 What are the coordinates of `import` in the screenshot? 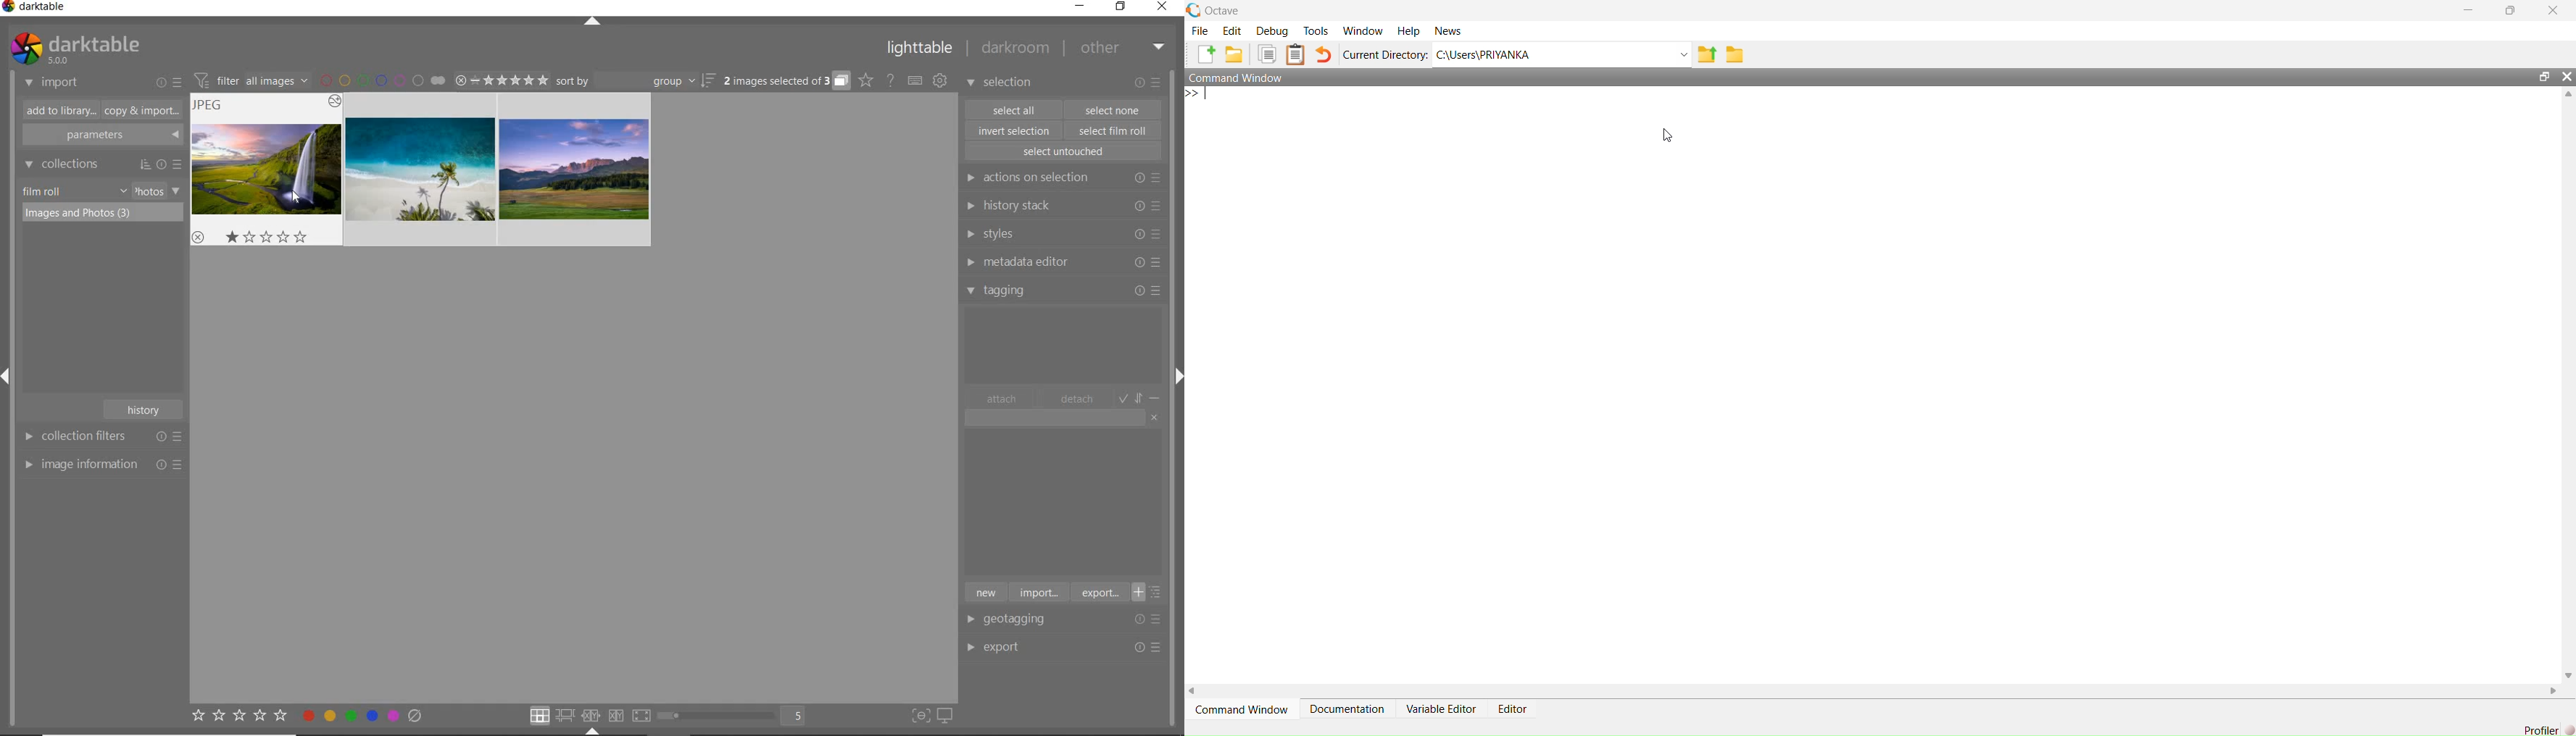 It's located at (1038, 591).